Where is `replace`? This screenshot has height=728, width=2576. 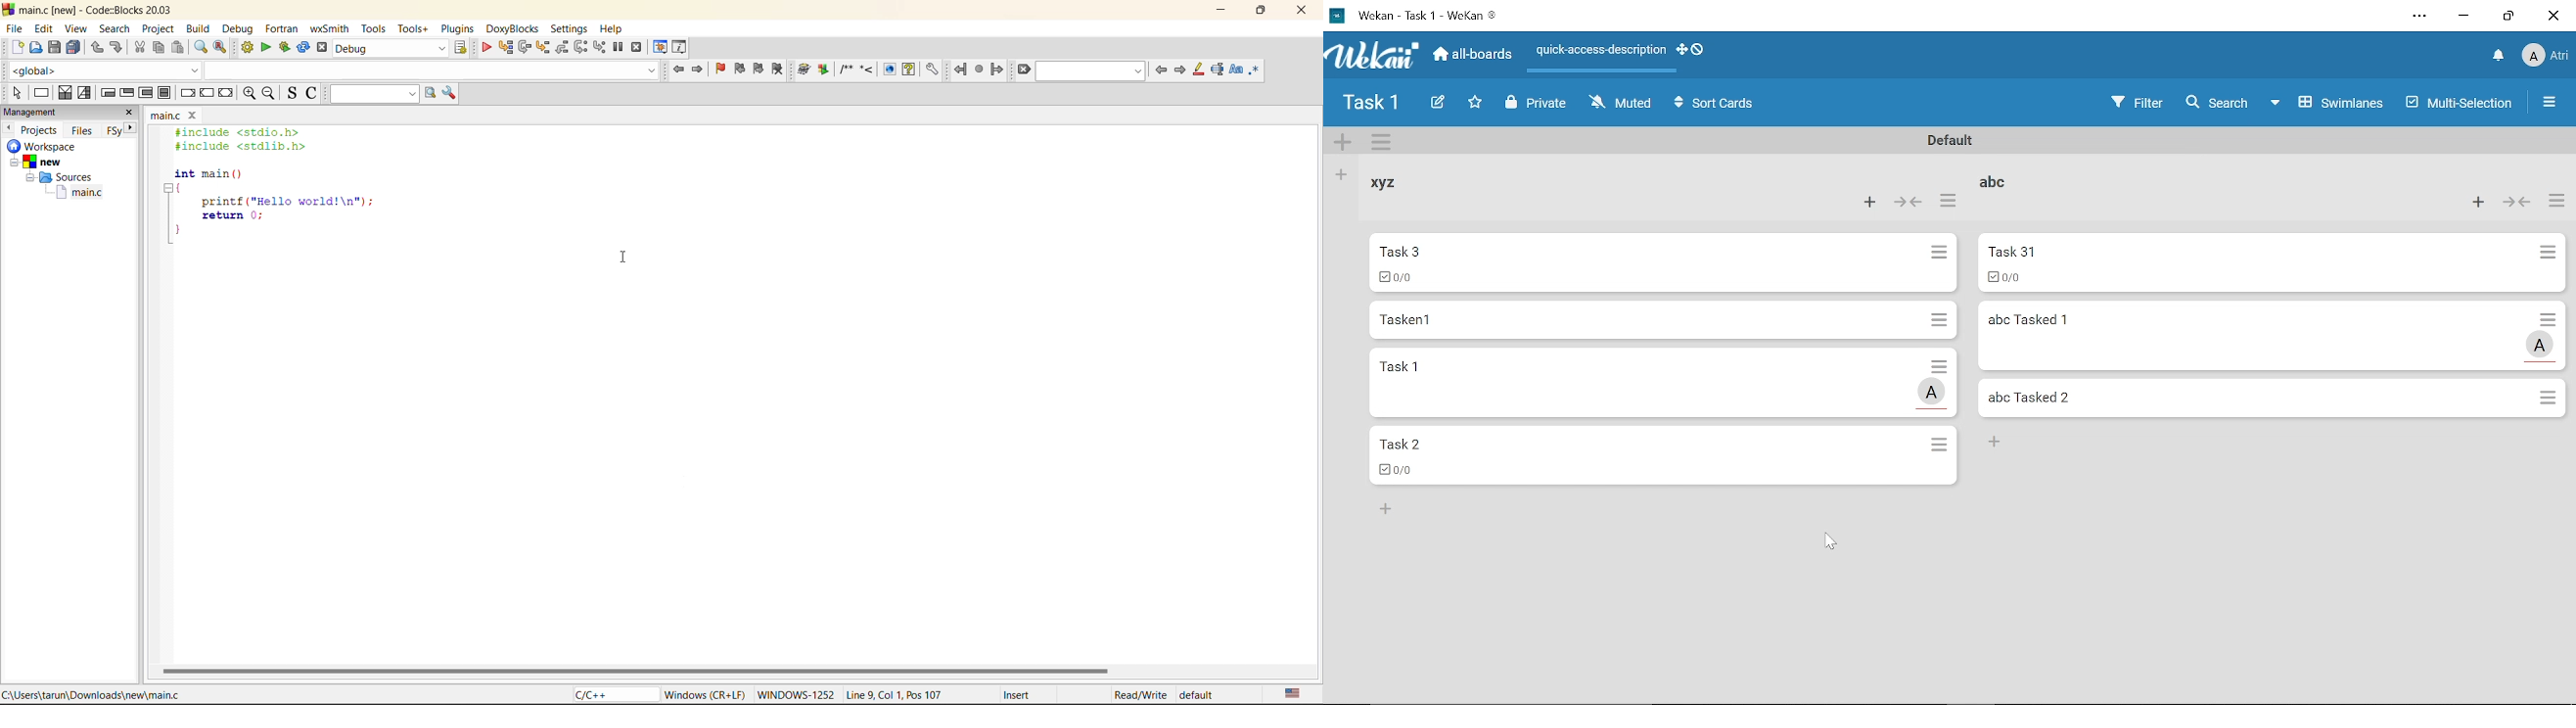 replace is located at coordinates (220, 46).